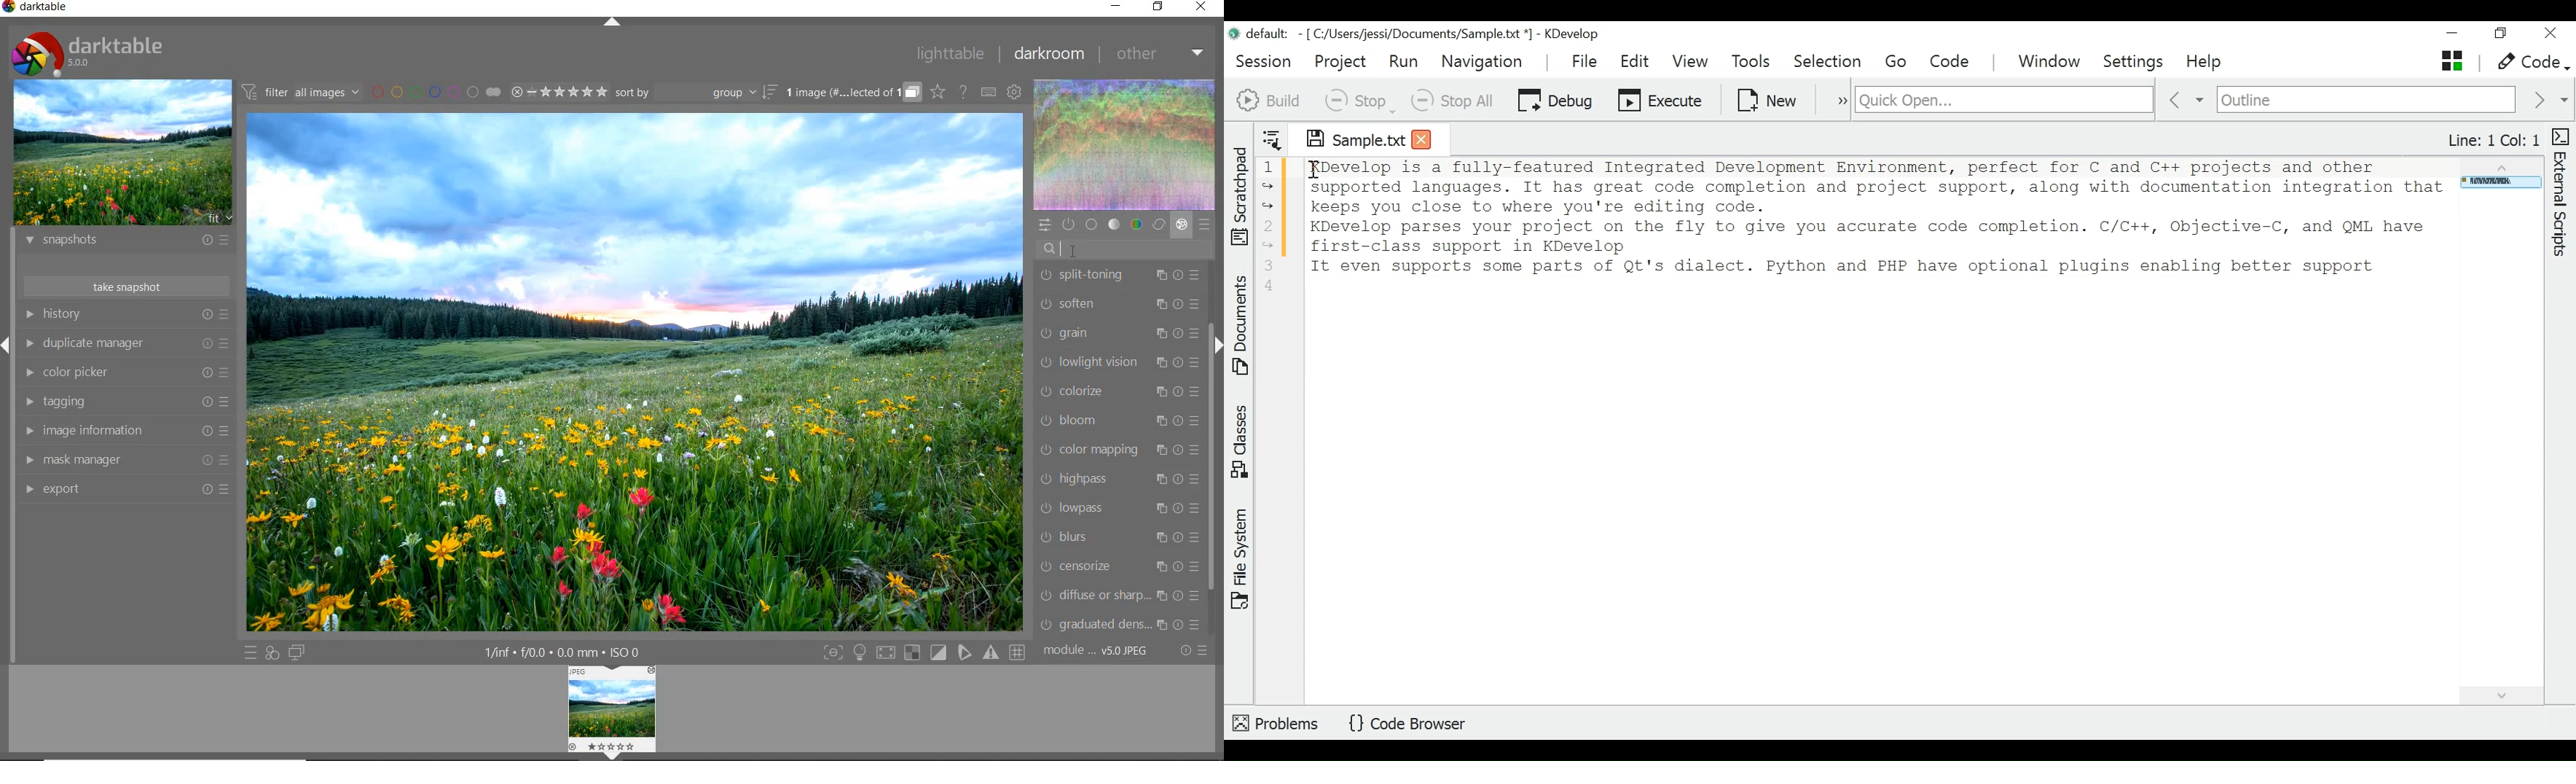  Describe the element at coordinates (1120, 362) in the screenshot. I see `lowlight vision` at that location.